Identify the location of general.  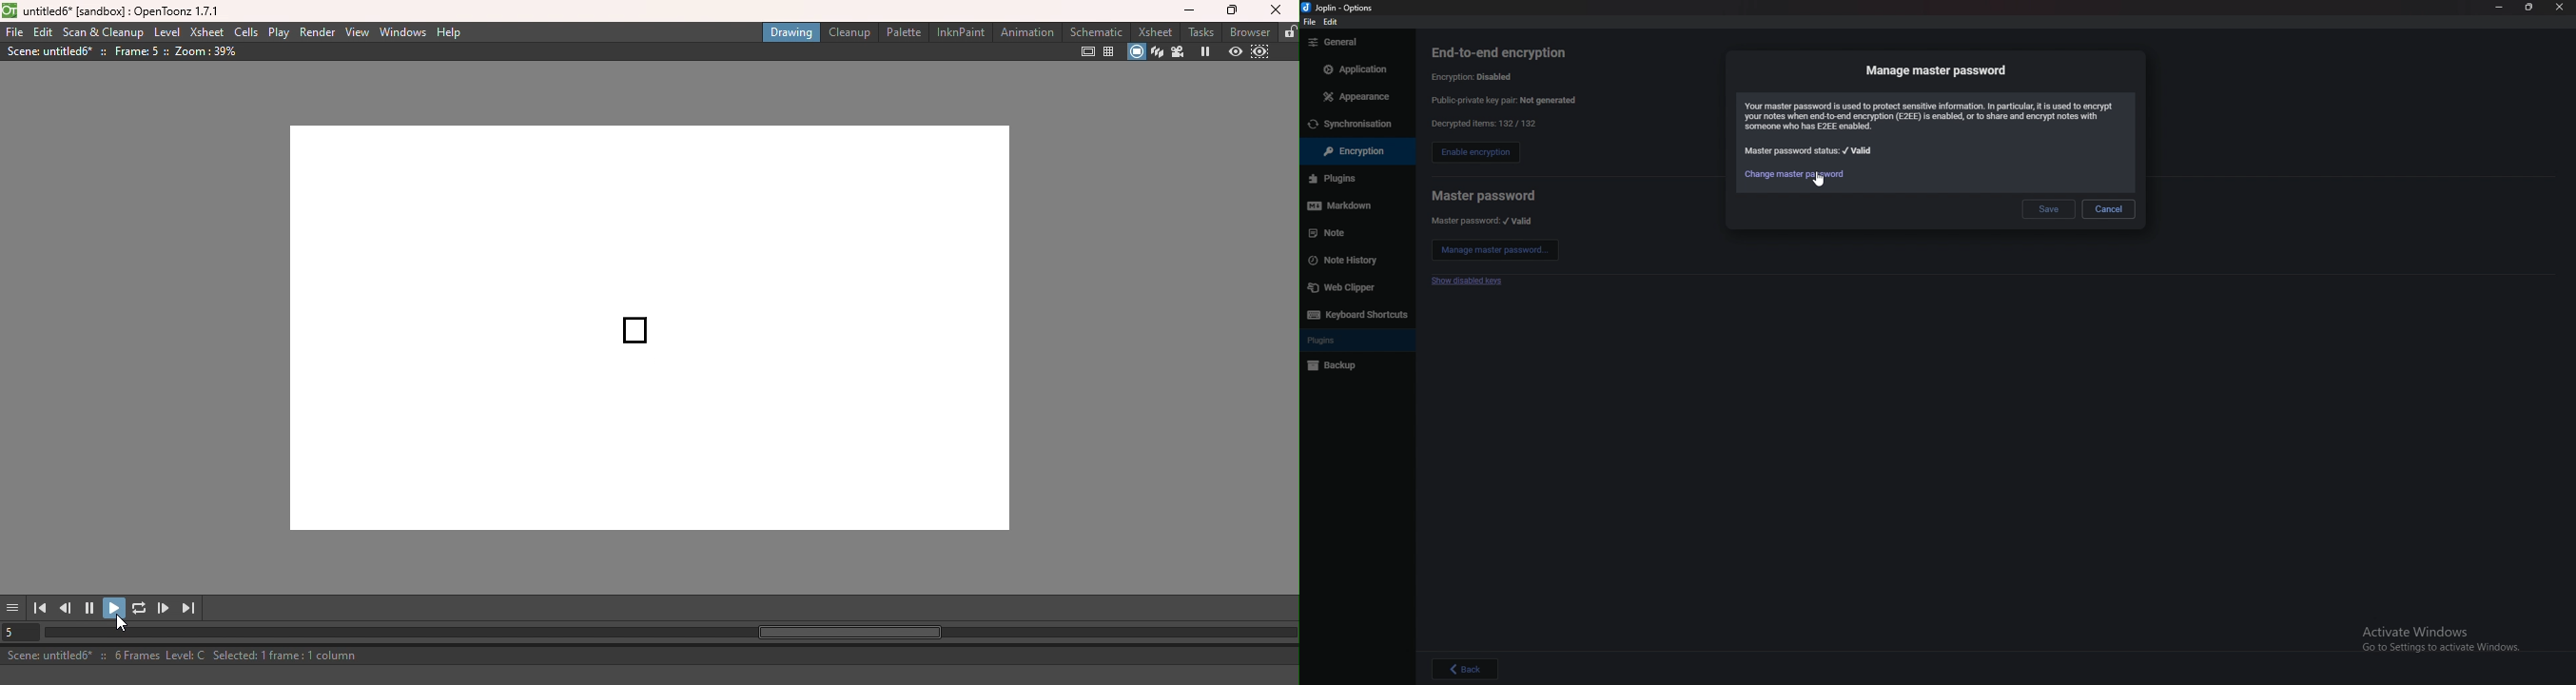
(1355, 43).